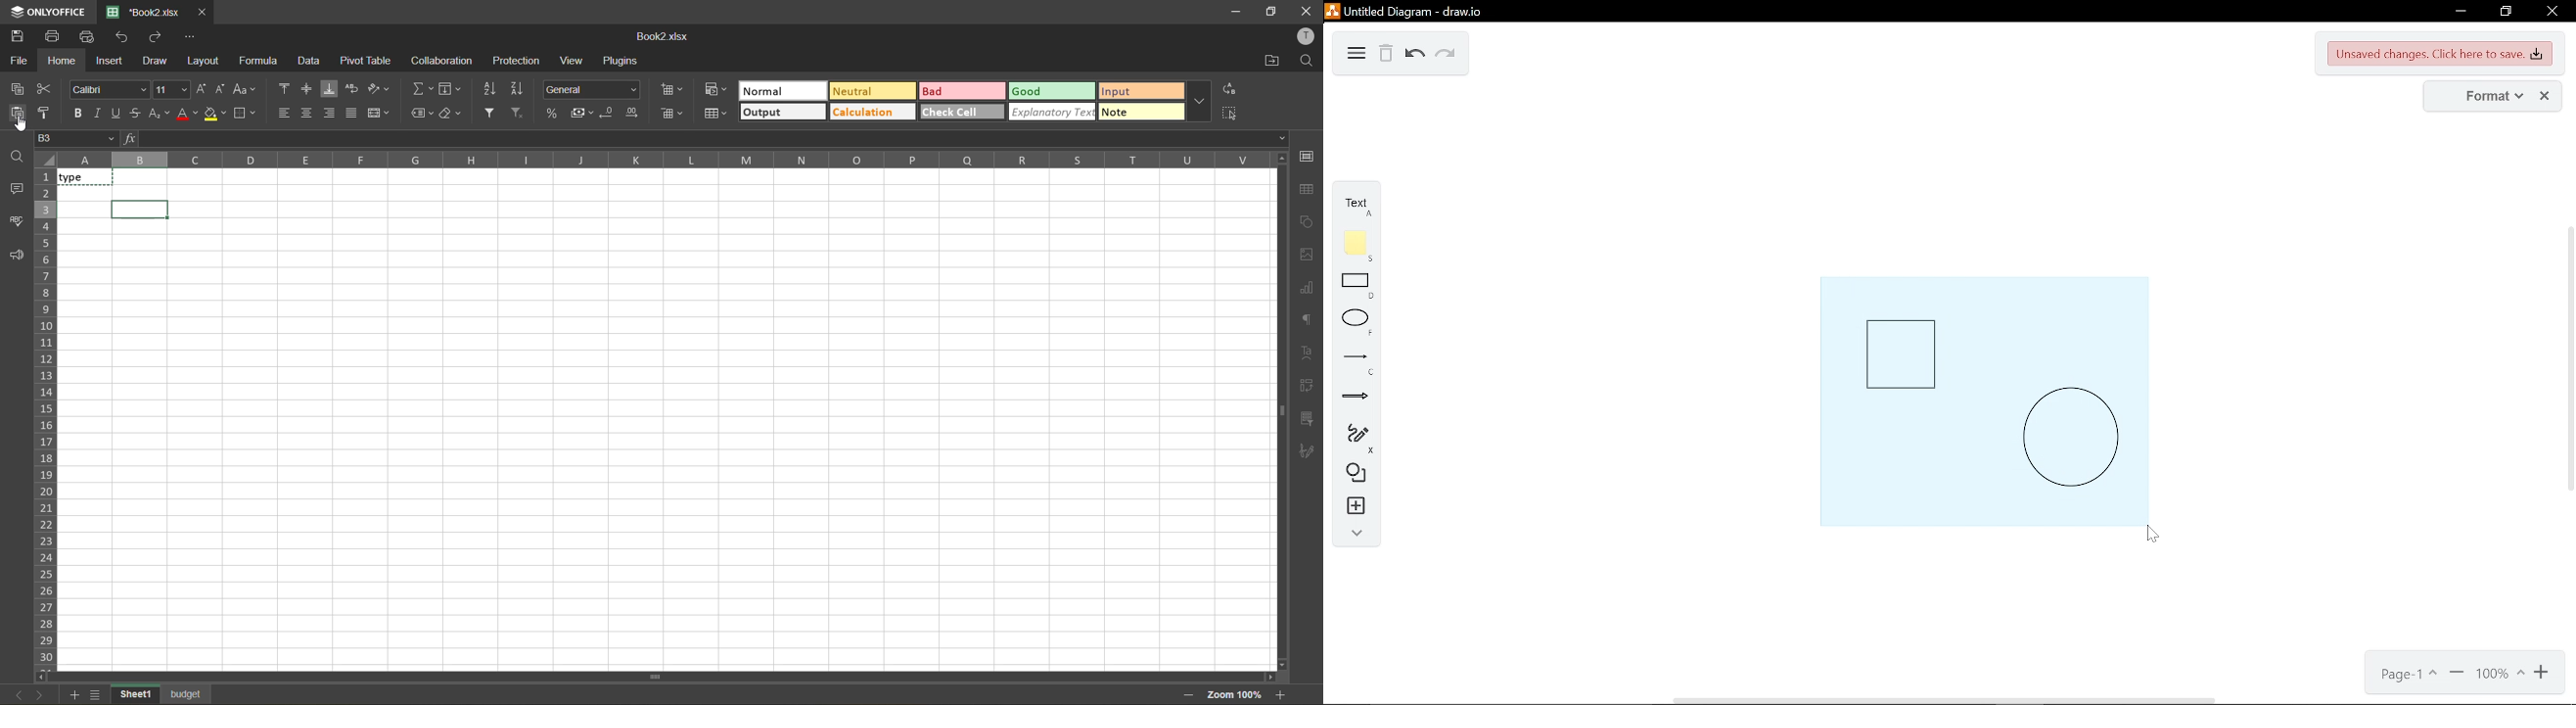 Image resolution: width=2576 pixels, height=728 pixels. I want to click on sheet names, so click(162, 693).